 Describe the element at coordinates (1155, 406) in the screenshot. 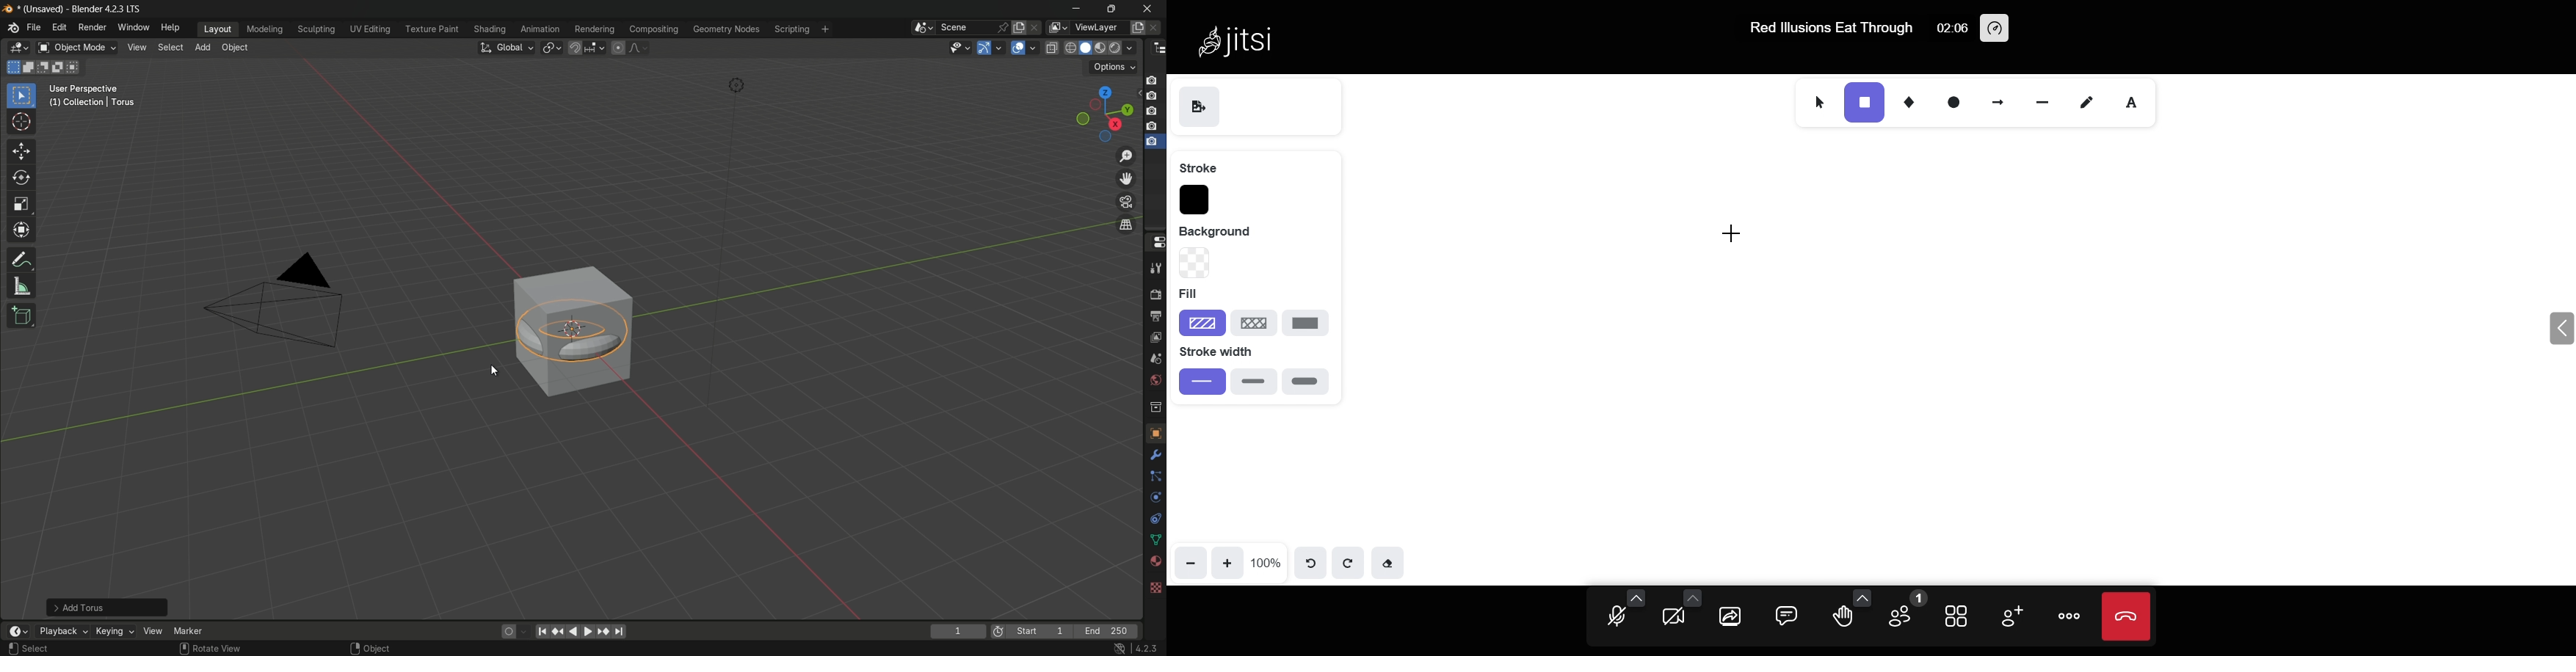

I see `collection` at that location.